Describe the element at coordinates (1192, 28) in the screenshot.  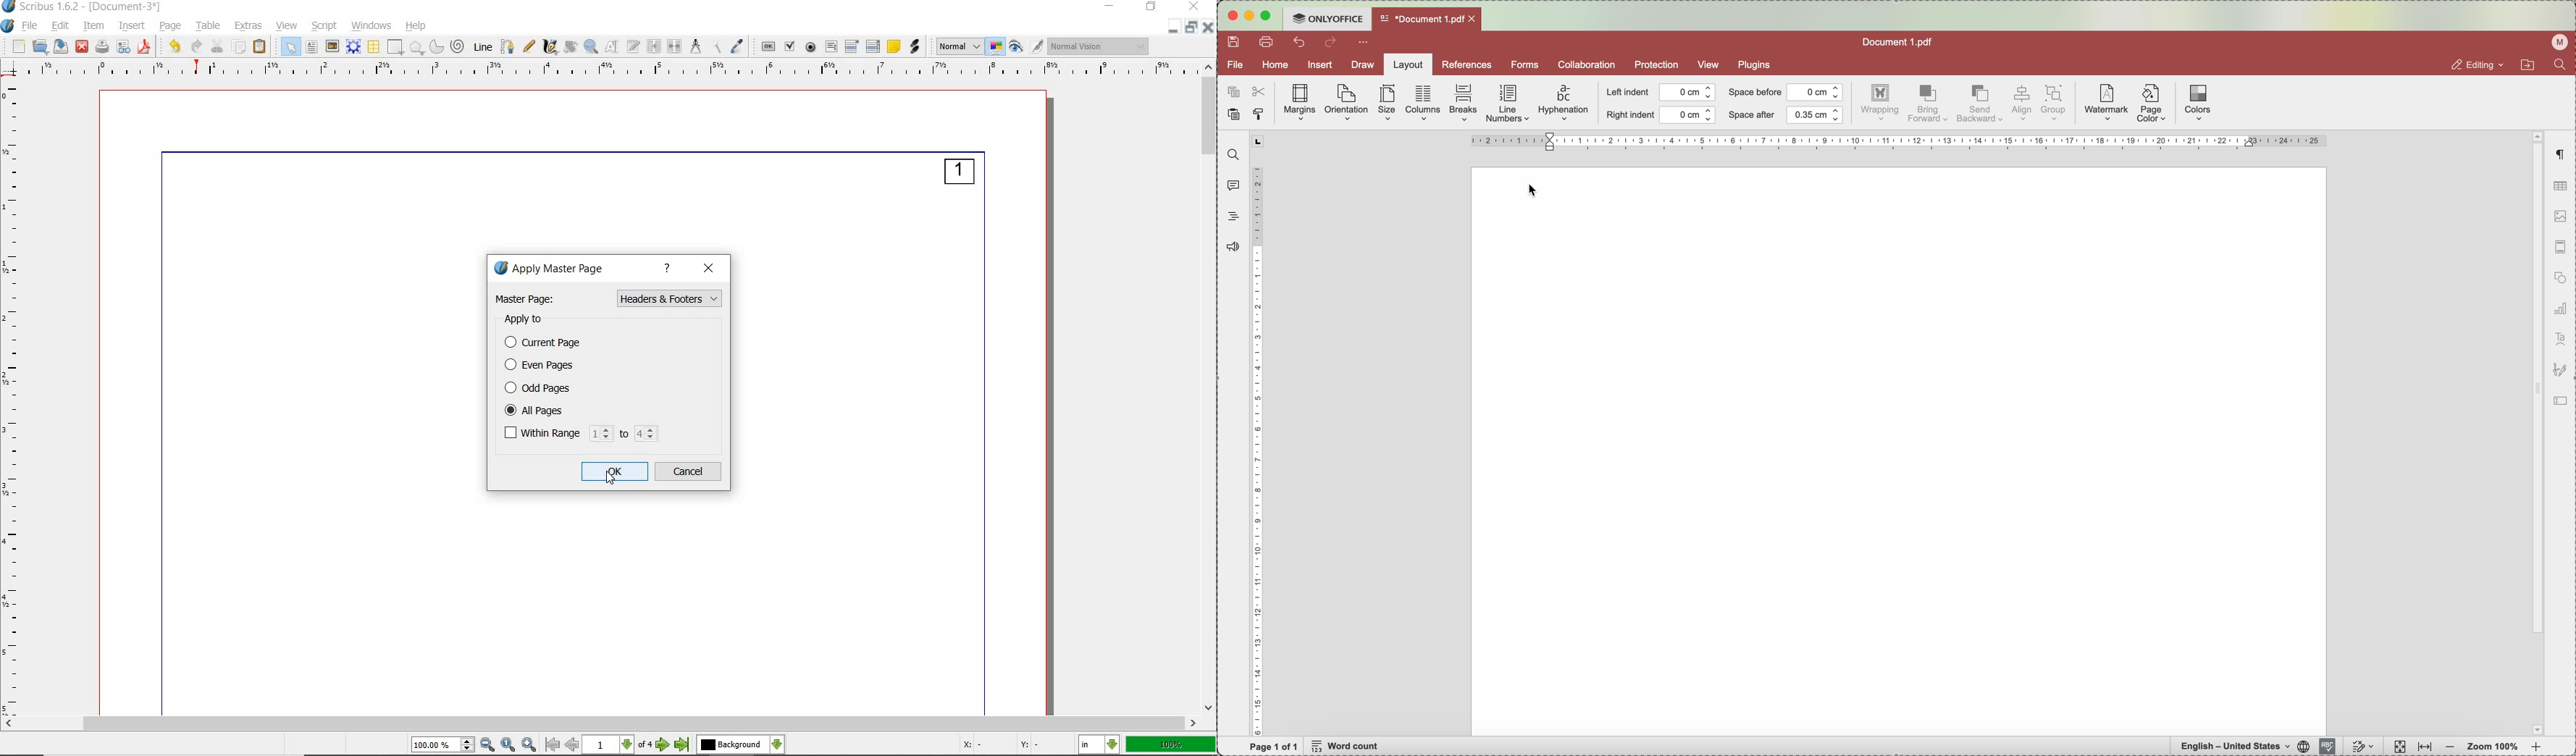
I see `restore` at that location.